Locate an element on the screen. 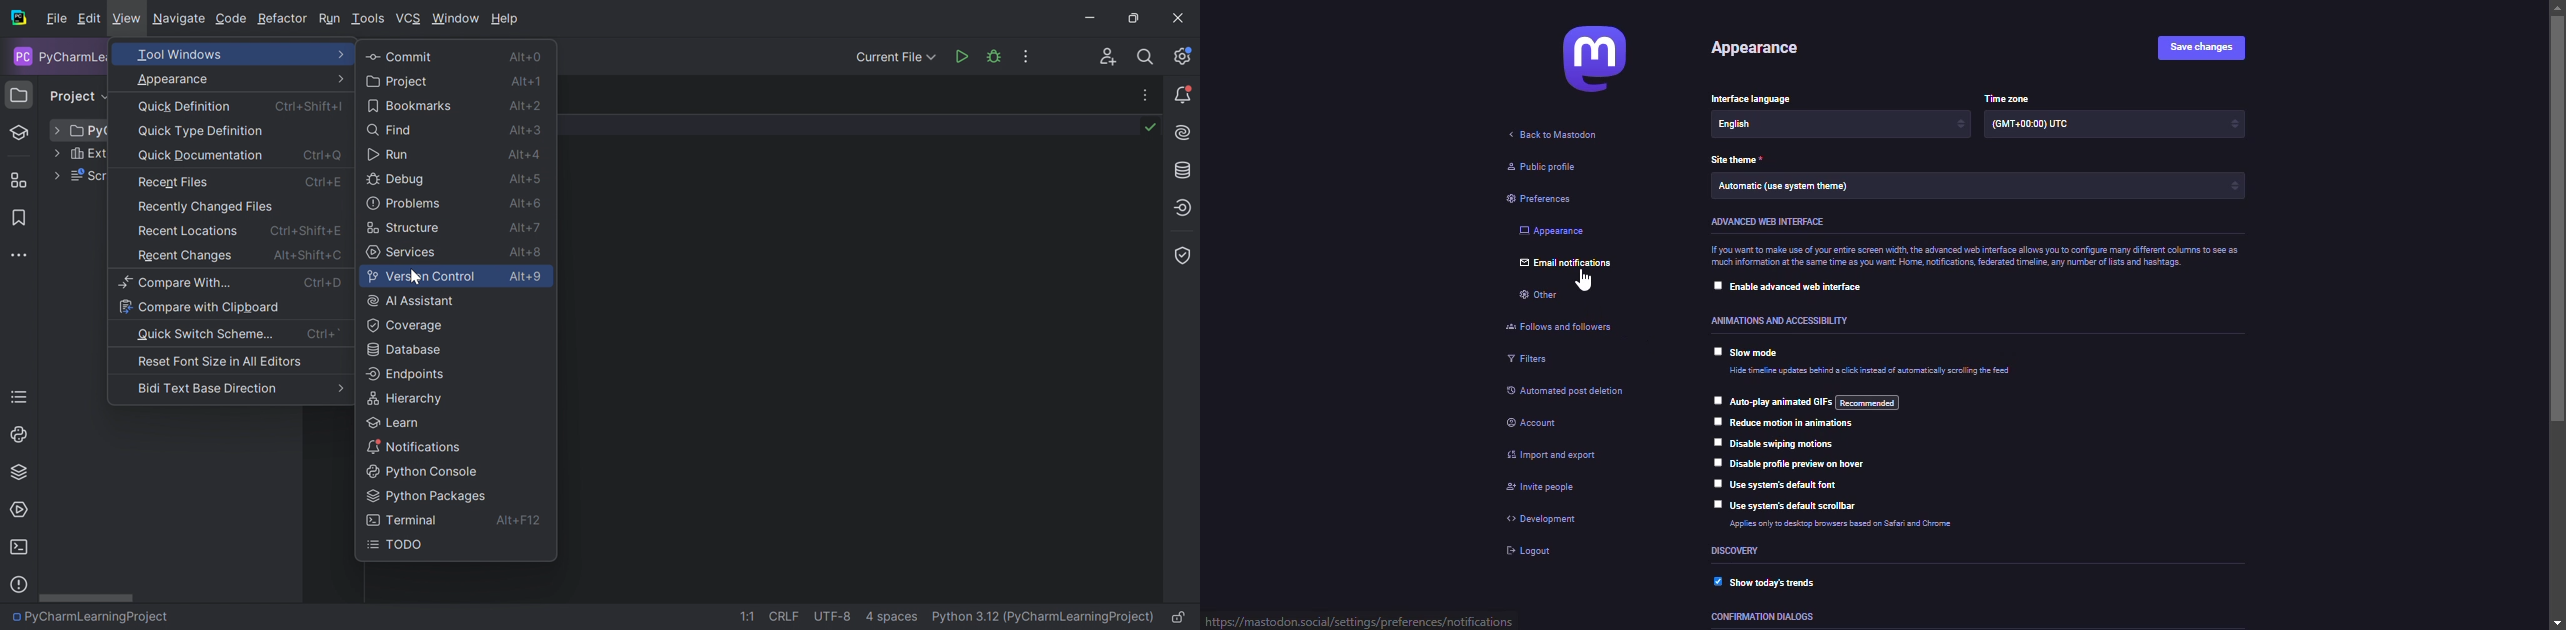 The image size is (2576, 644). import & export is located at coordinates (1563, 455).